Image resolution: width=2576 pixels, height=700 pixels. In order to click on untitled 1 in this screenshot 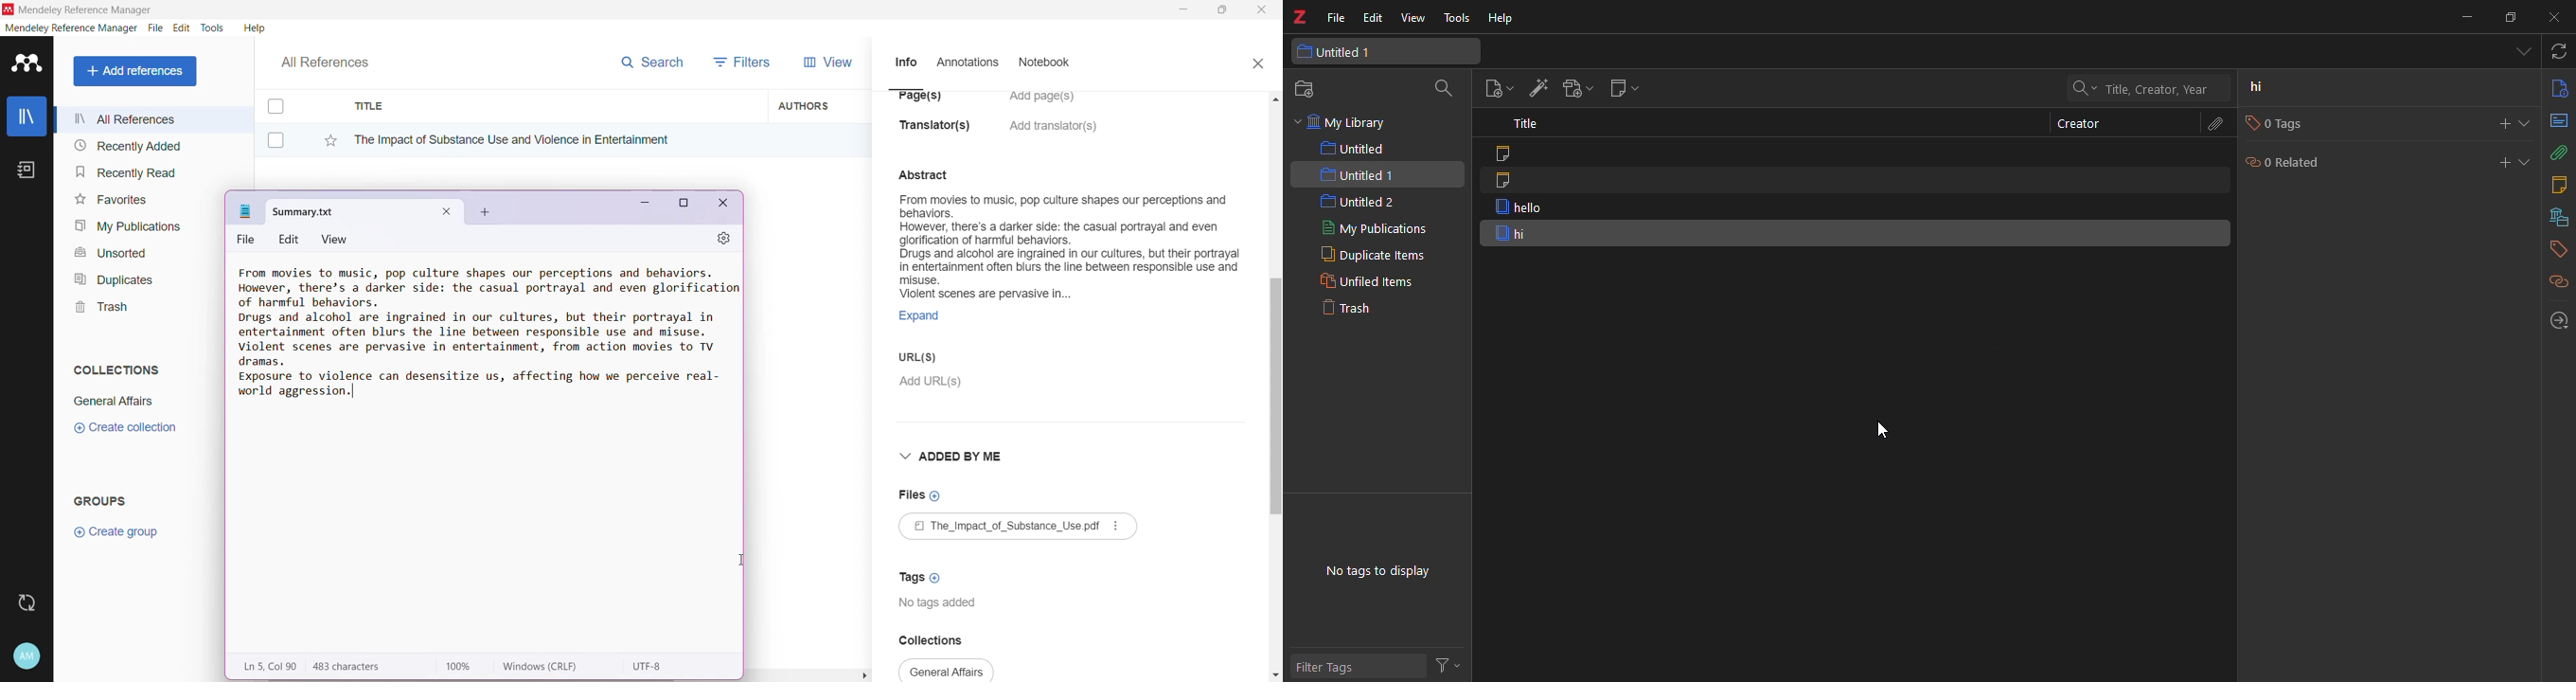, I will do `click(1360, 174)`.